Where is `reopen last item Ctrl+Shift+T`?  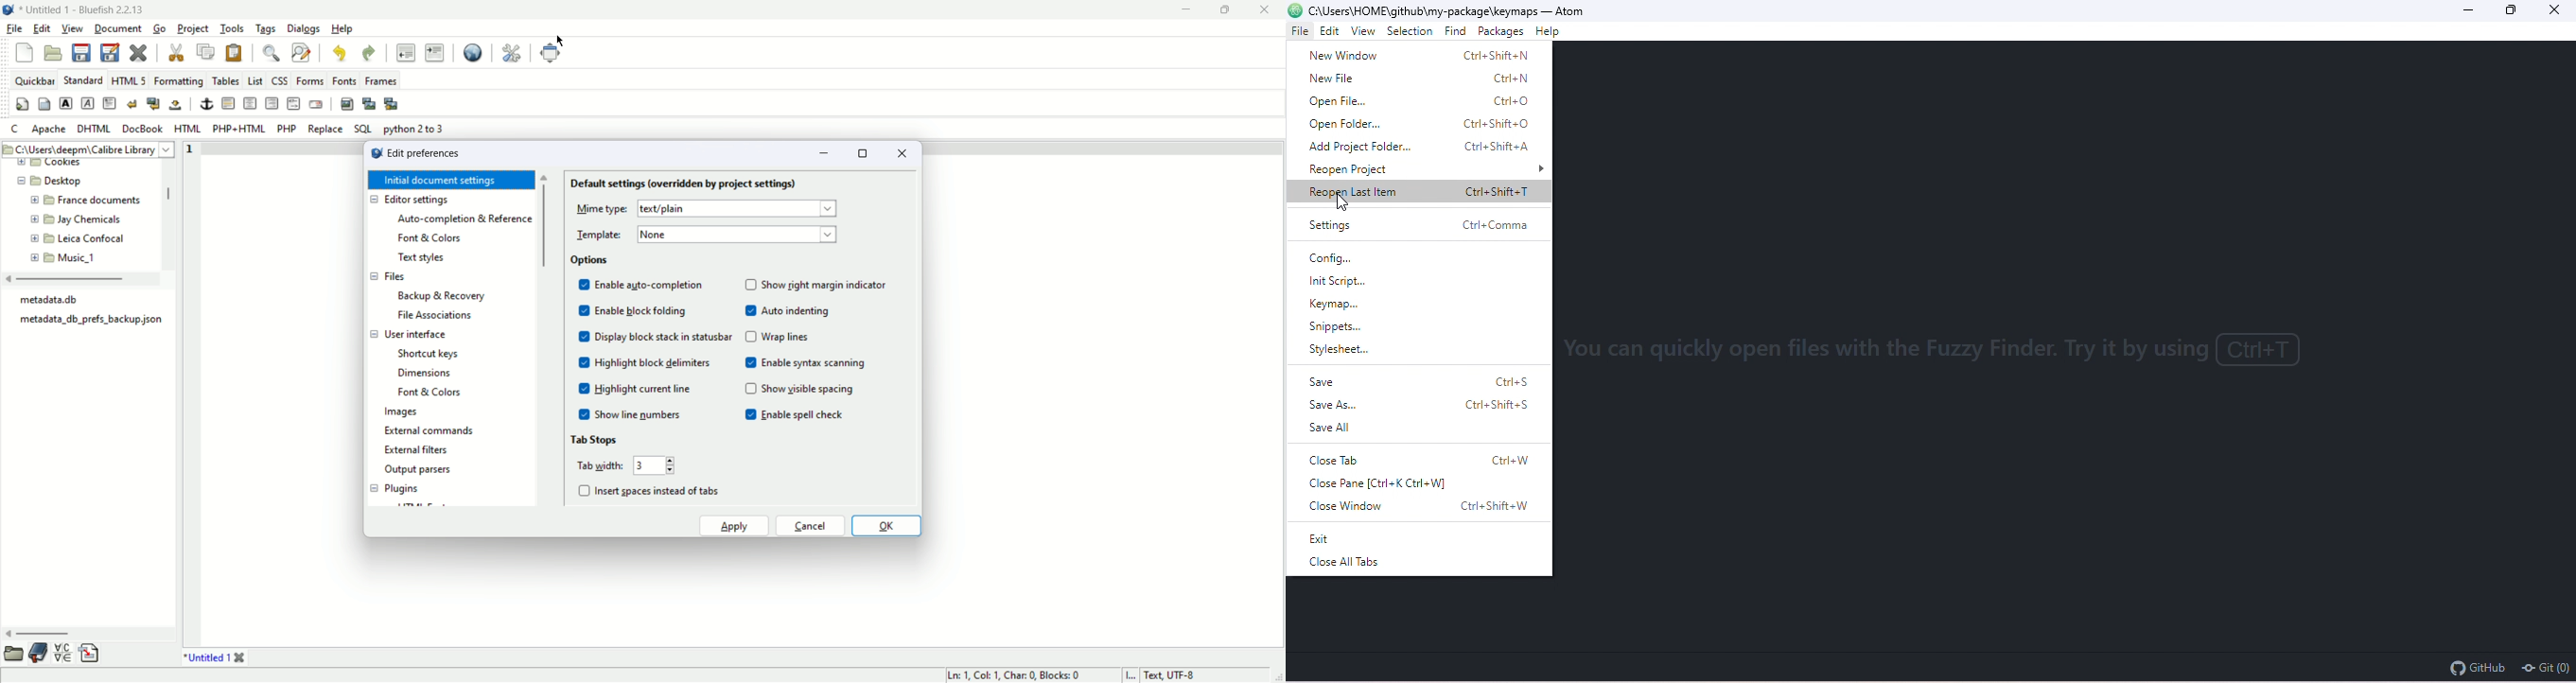
reopen last item Ctrl+Shift+T is located at coordinates (1421, 190).